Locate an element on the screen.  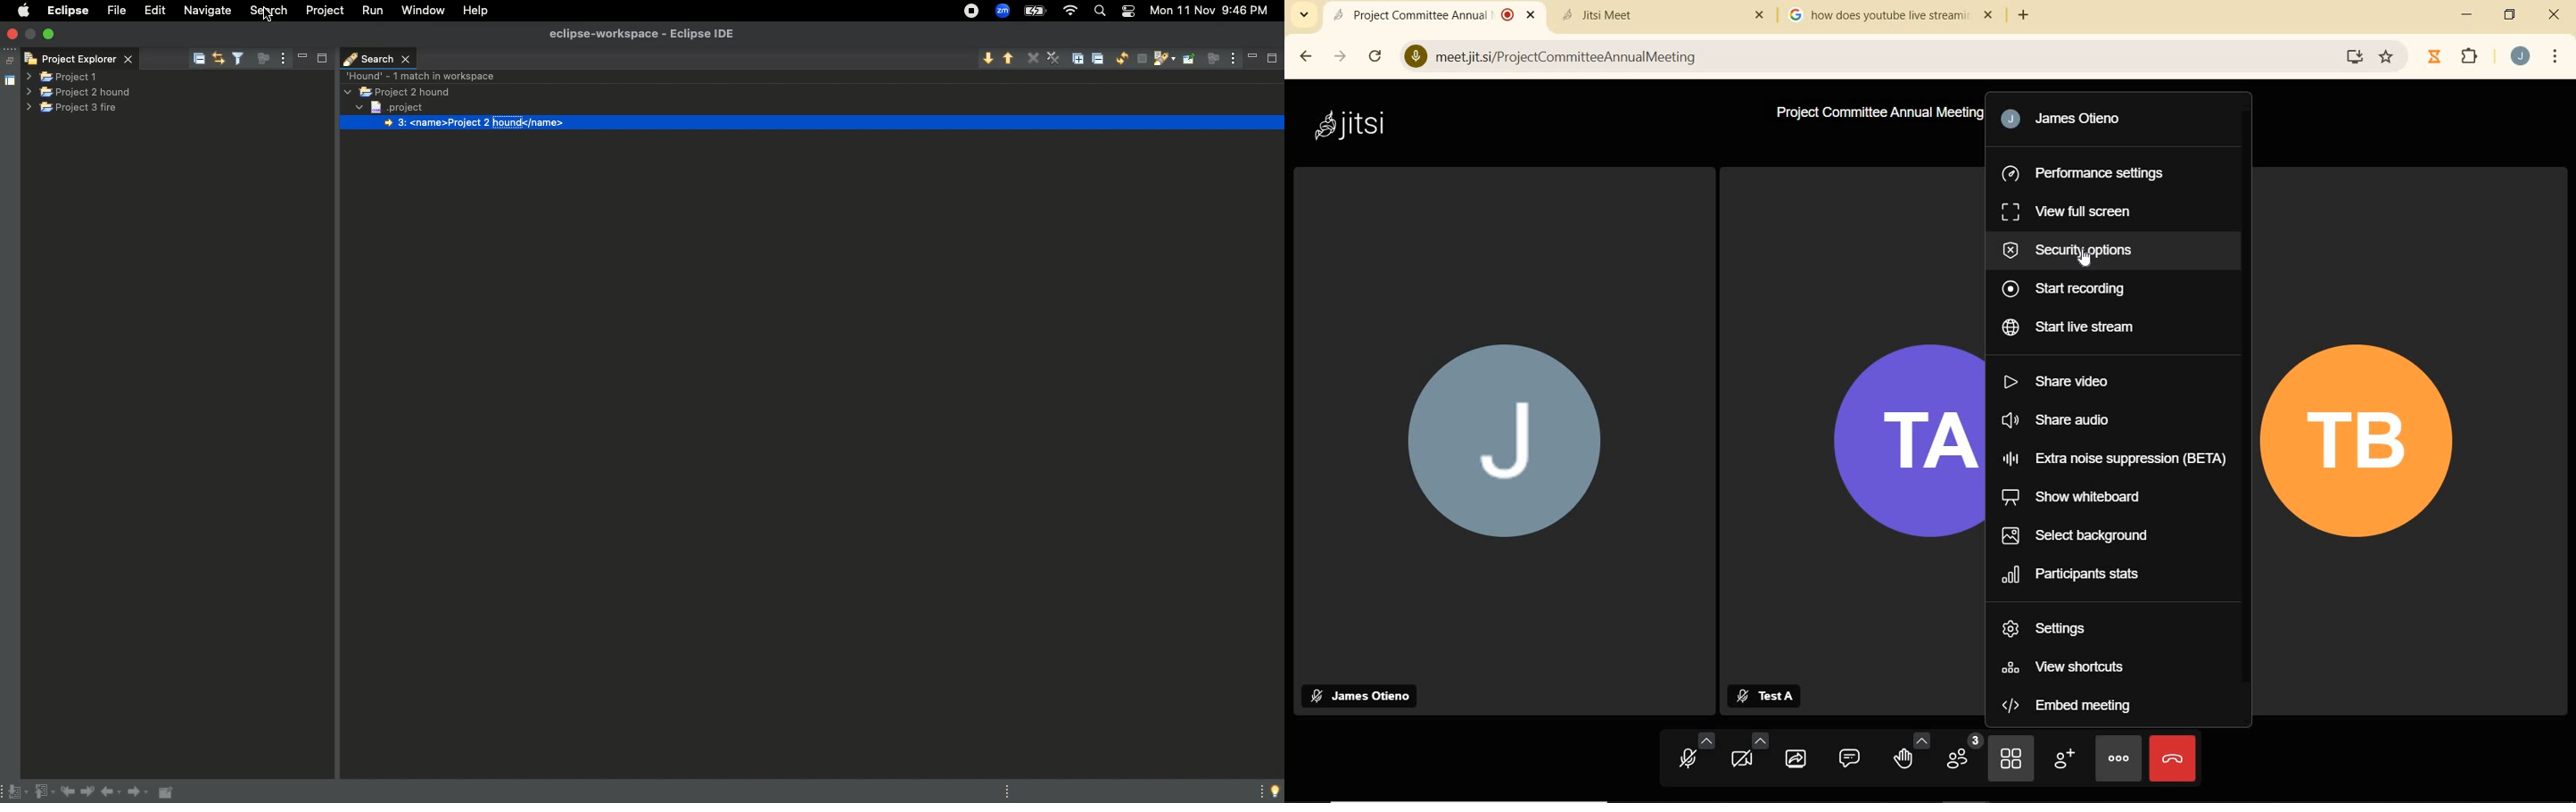
RELOAD is located at coordinates (1375, 55).